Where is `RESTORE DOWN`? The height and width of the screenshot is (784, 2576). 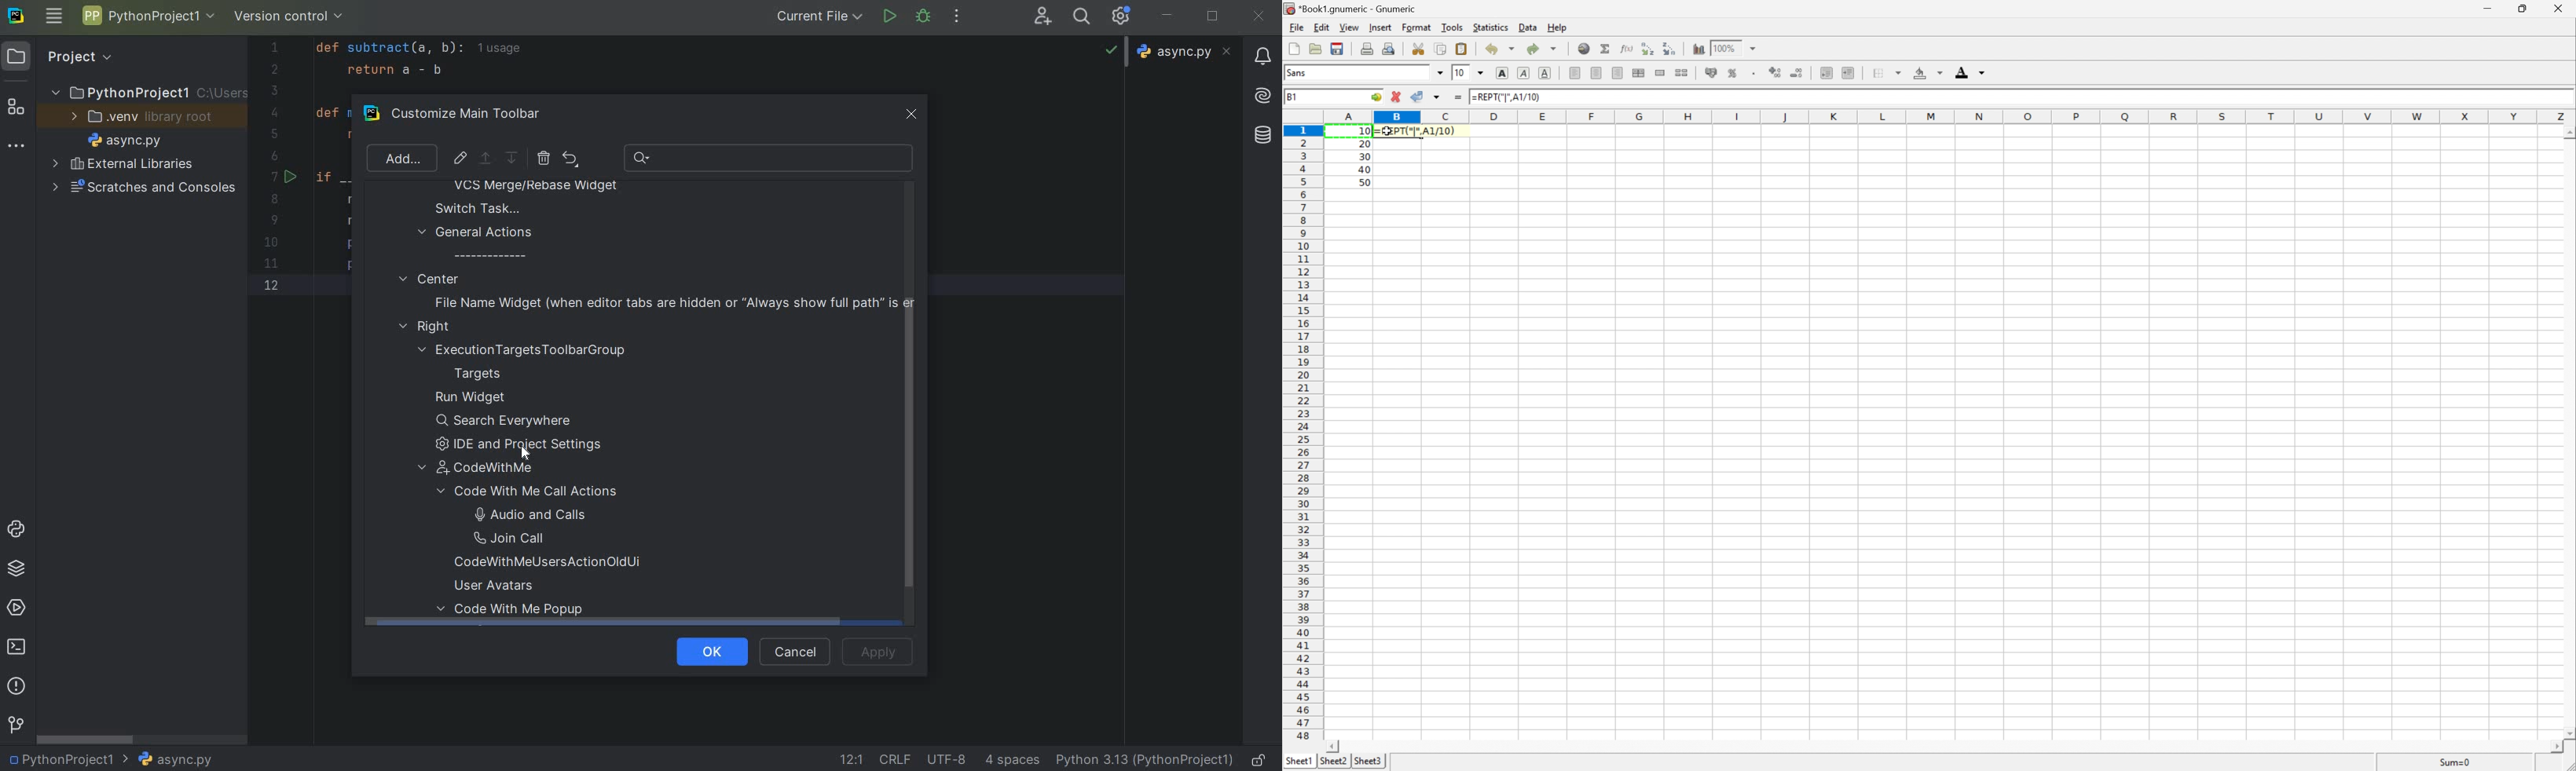 RESTORE DOWN is located at coordinates (1213, 14).